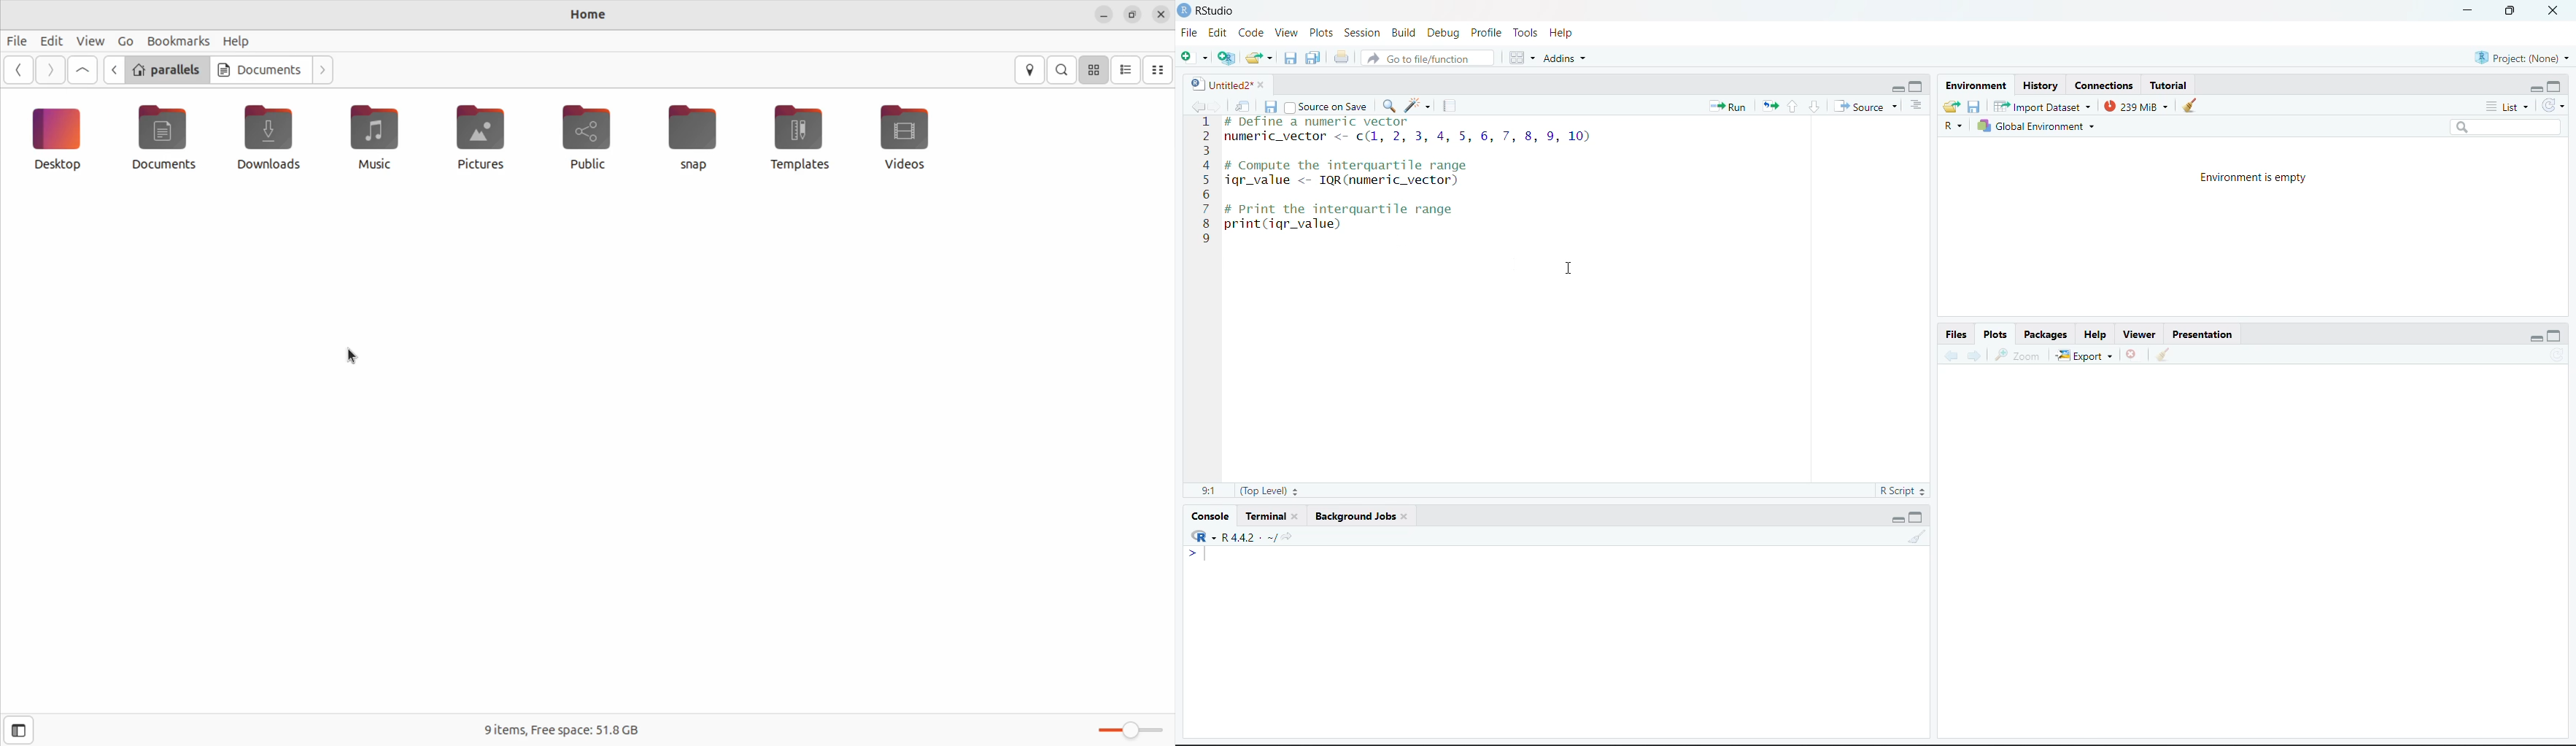 This screenshot has width=2576, height=756. I want to click on Environment is empty, so click(2256, 177).